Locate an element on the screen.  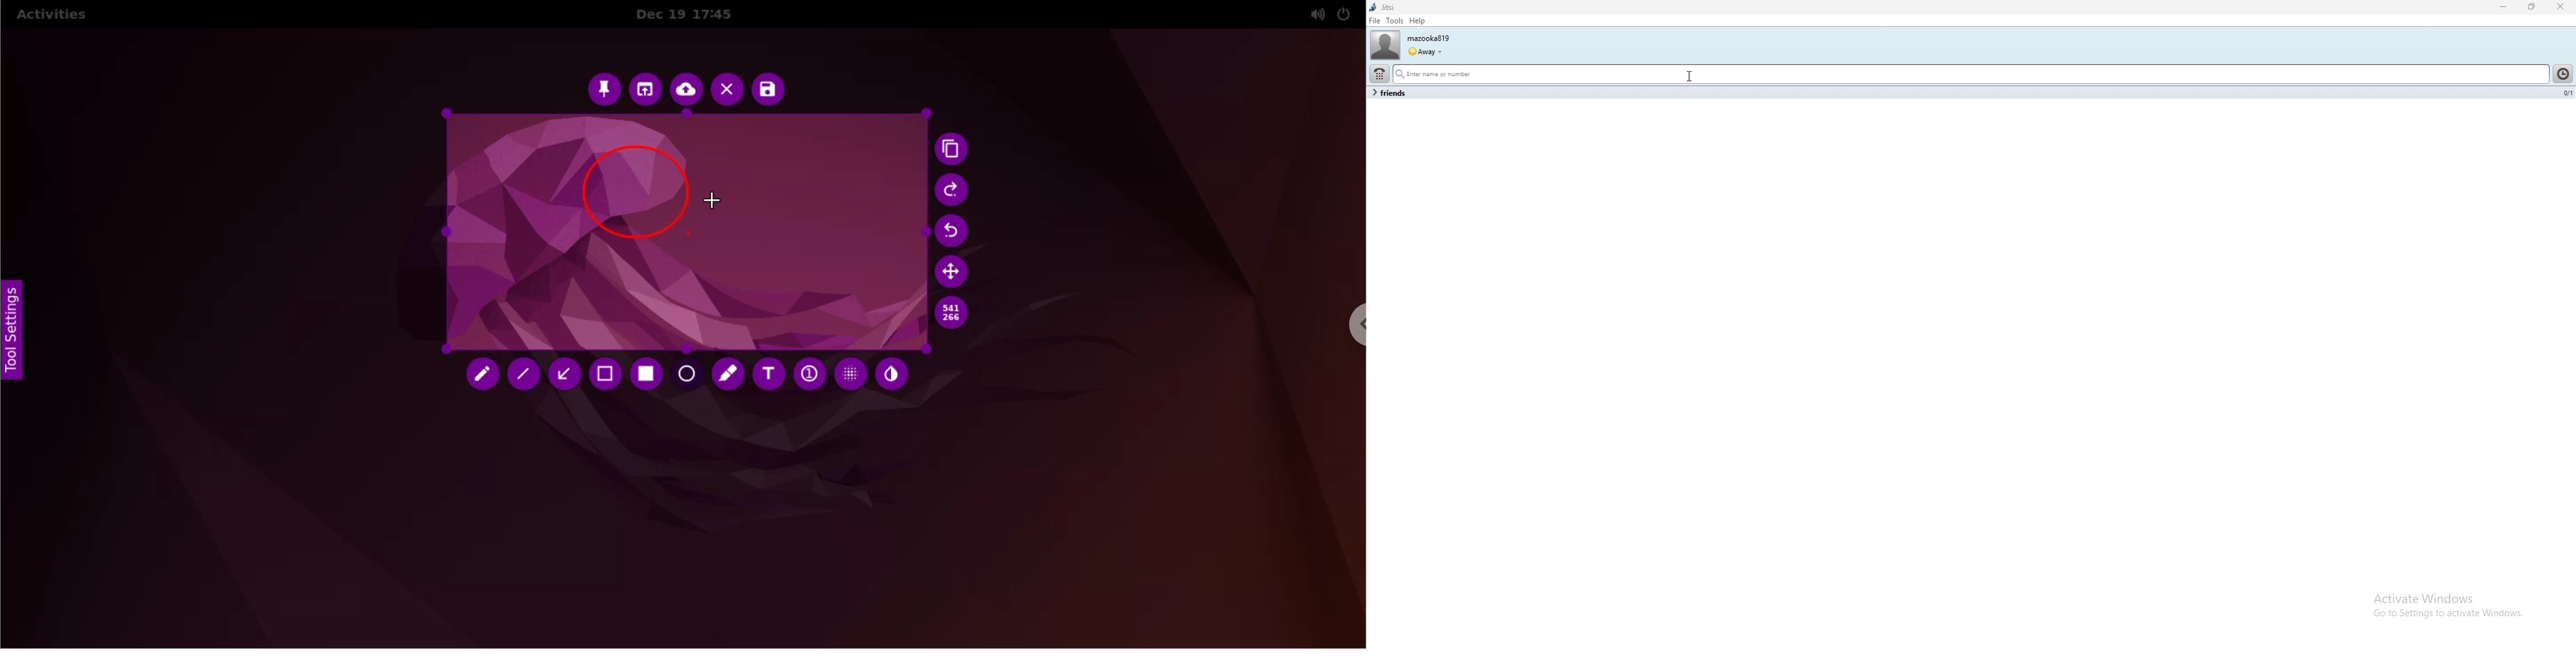
close is located at coordinates (2562, 6).